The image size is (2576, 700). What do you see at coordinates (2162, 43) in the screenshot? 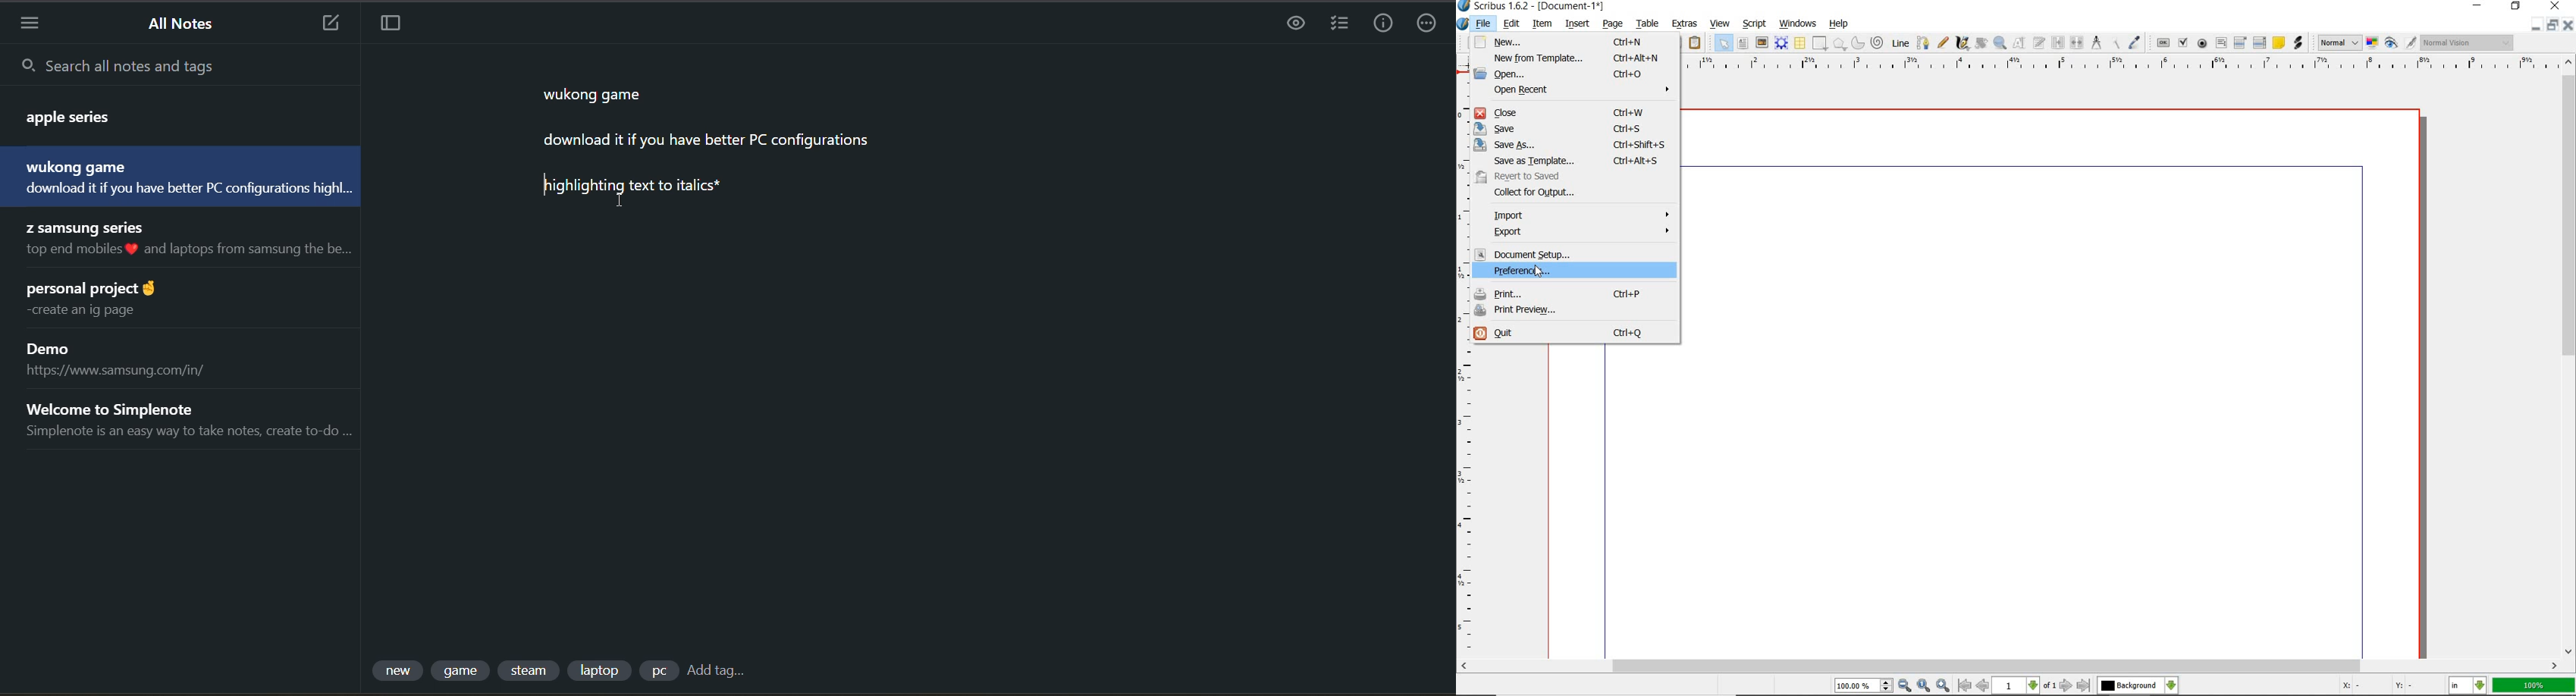
I see `pdf push button` at bounding box center [2162, 43].